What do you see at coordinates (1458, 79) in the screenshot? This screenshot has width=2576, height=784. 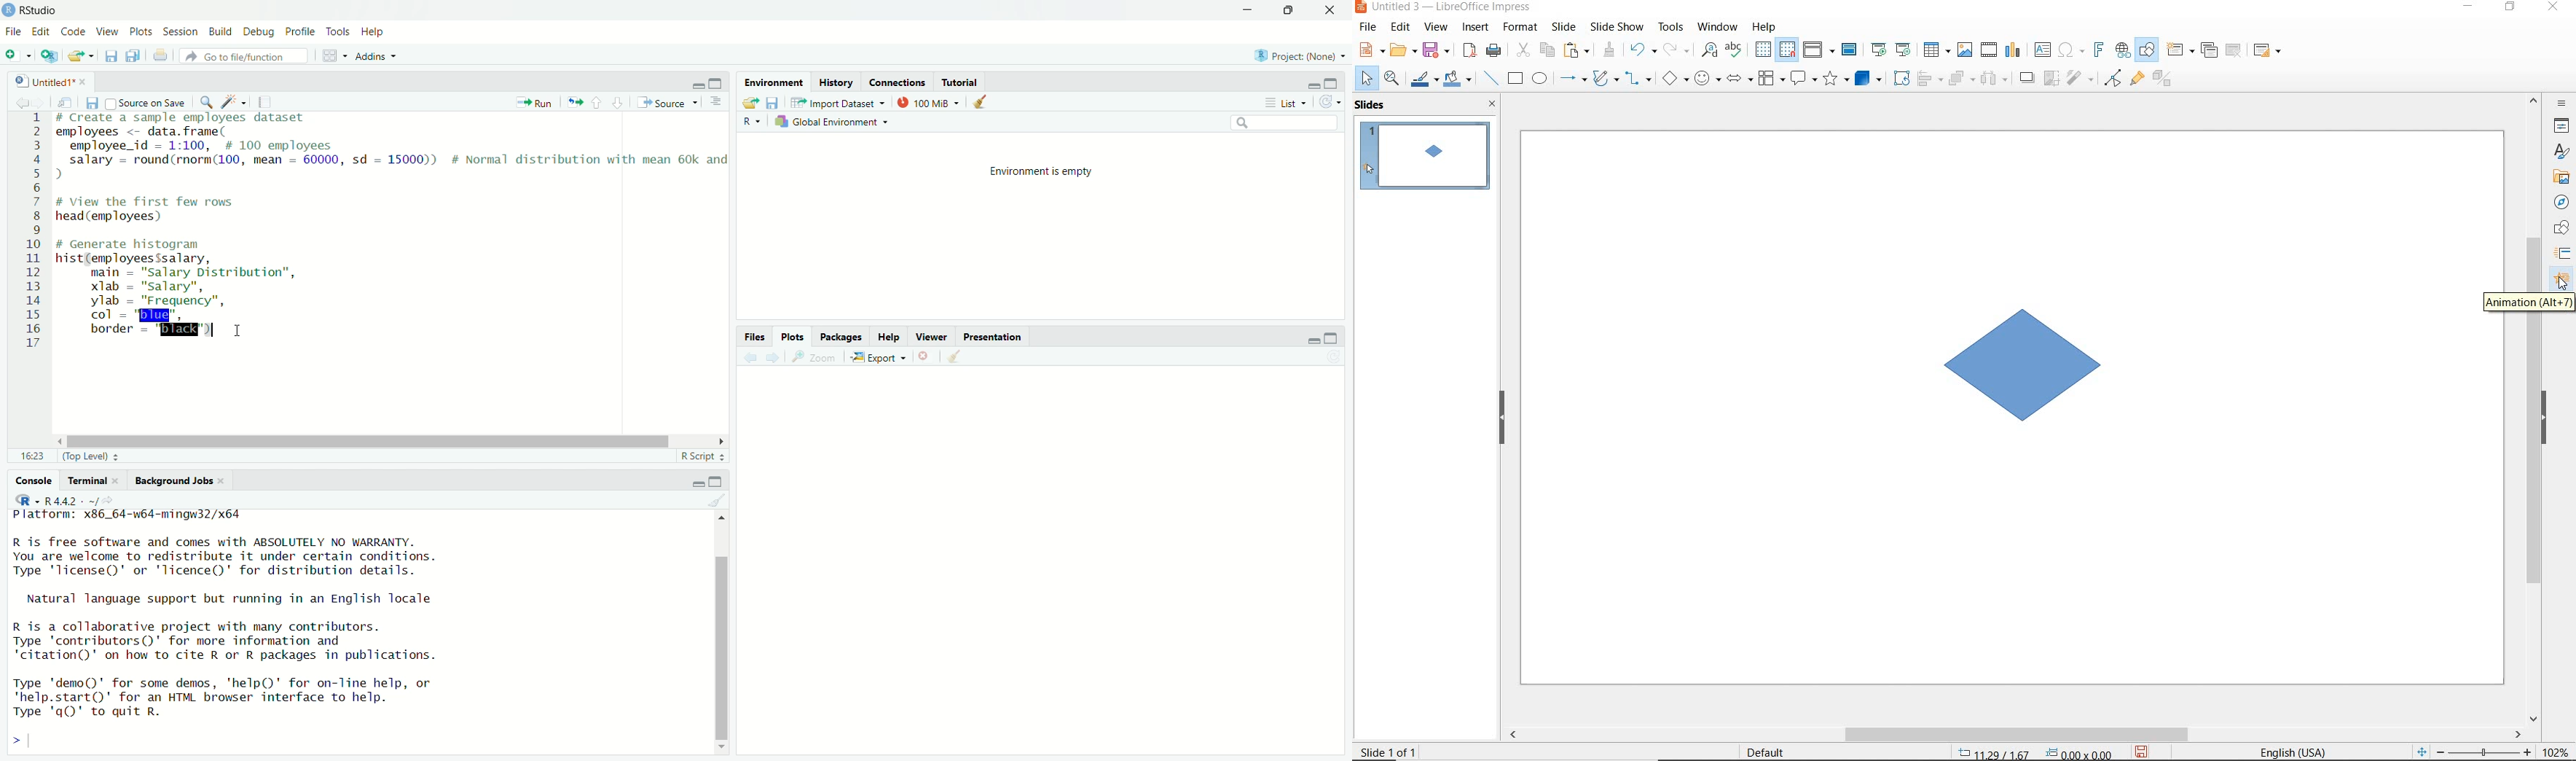 I see `fill color` at bounding box center [1458, 79].